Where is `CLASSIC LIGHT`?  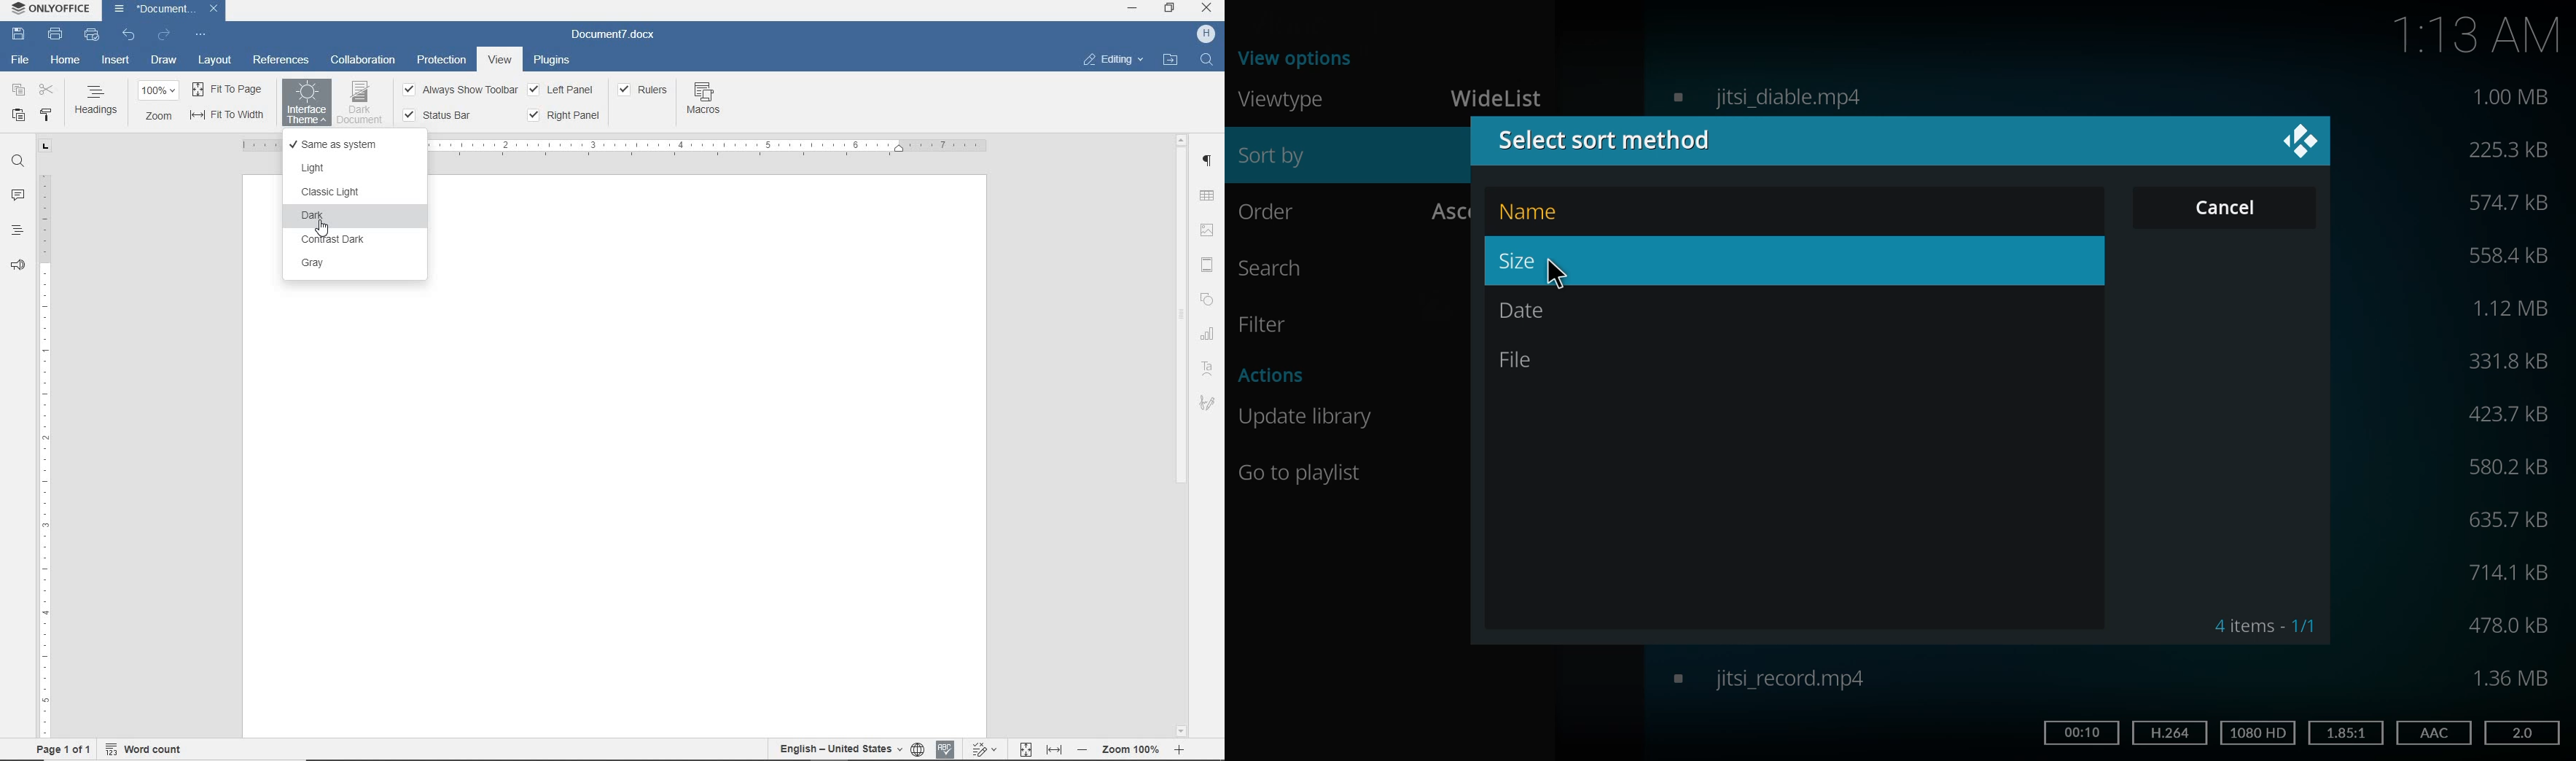
CLASSIC LIGHT is located at coordinates (353, 192).